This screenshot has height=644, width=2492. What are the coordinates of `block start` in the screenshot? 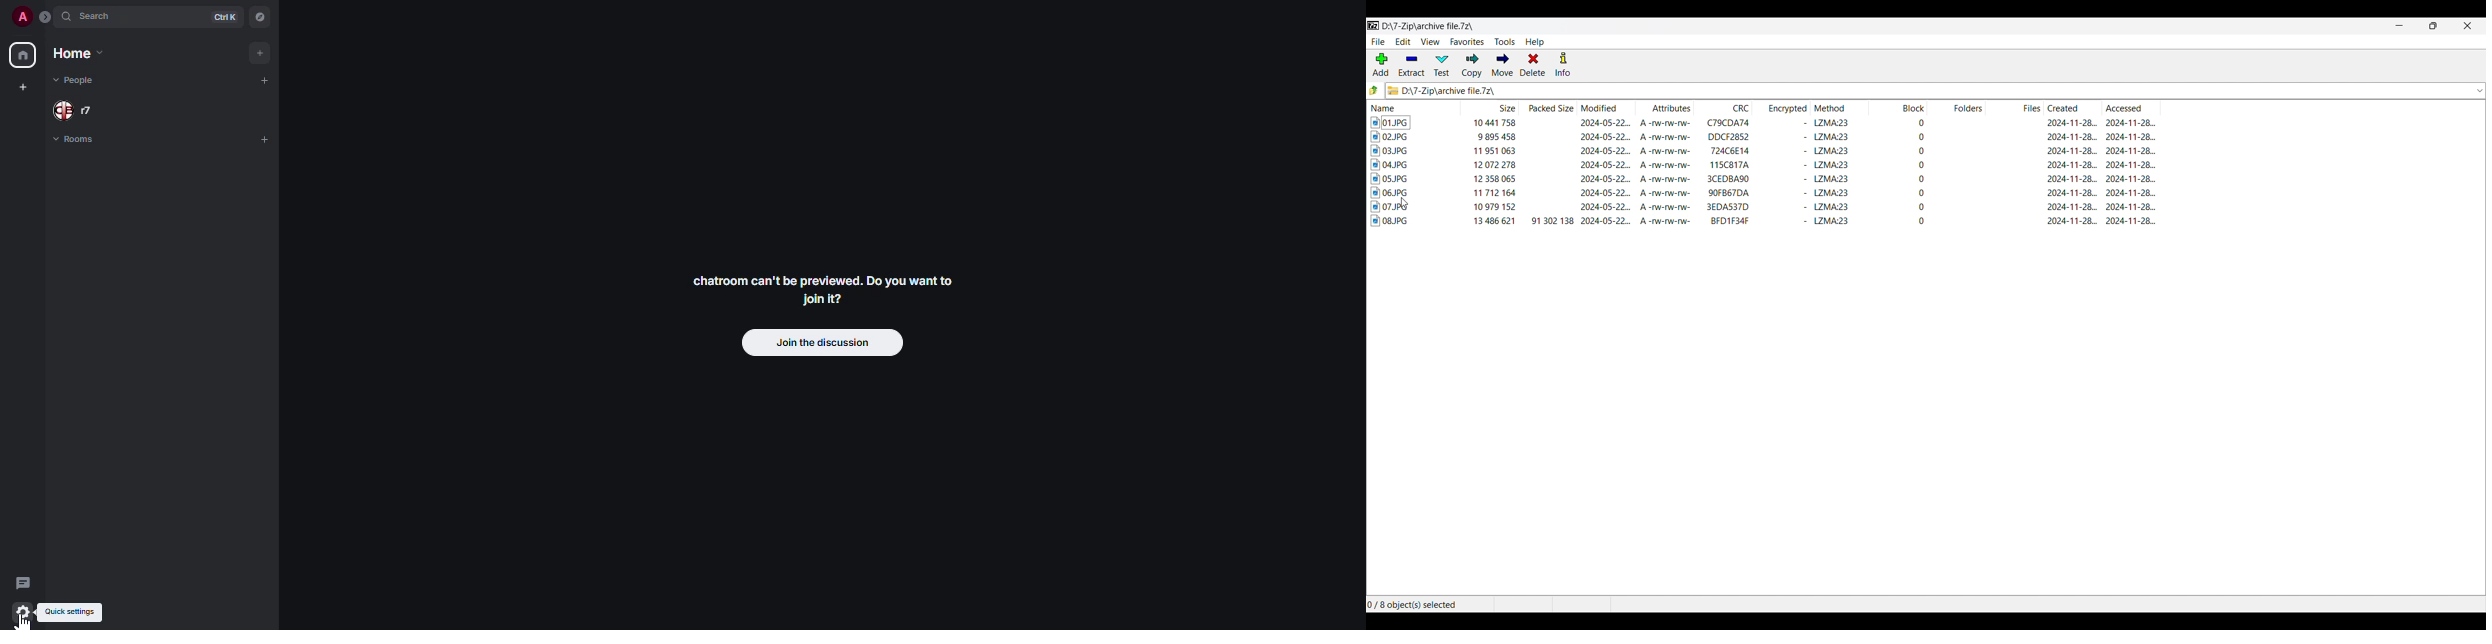 It's located at (1918, 178).